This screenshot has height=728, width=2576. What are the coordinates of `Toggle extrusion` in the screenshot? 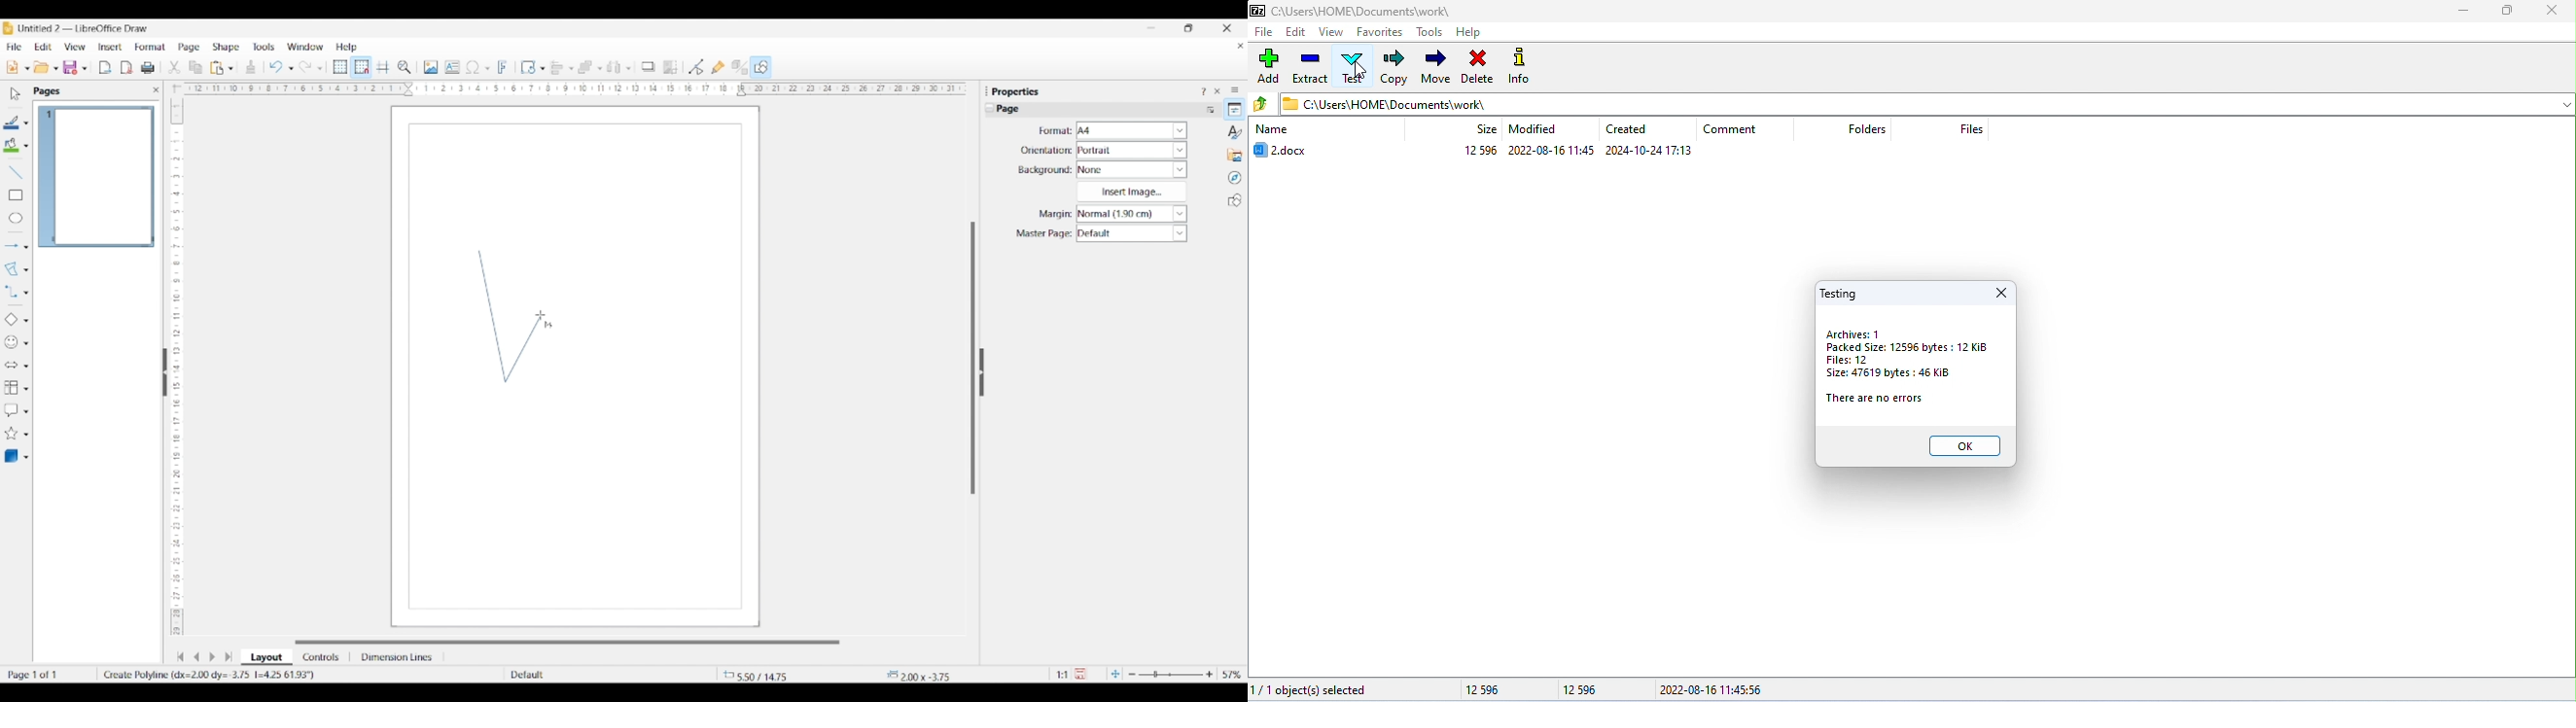 It's located at (740, 68).